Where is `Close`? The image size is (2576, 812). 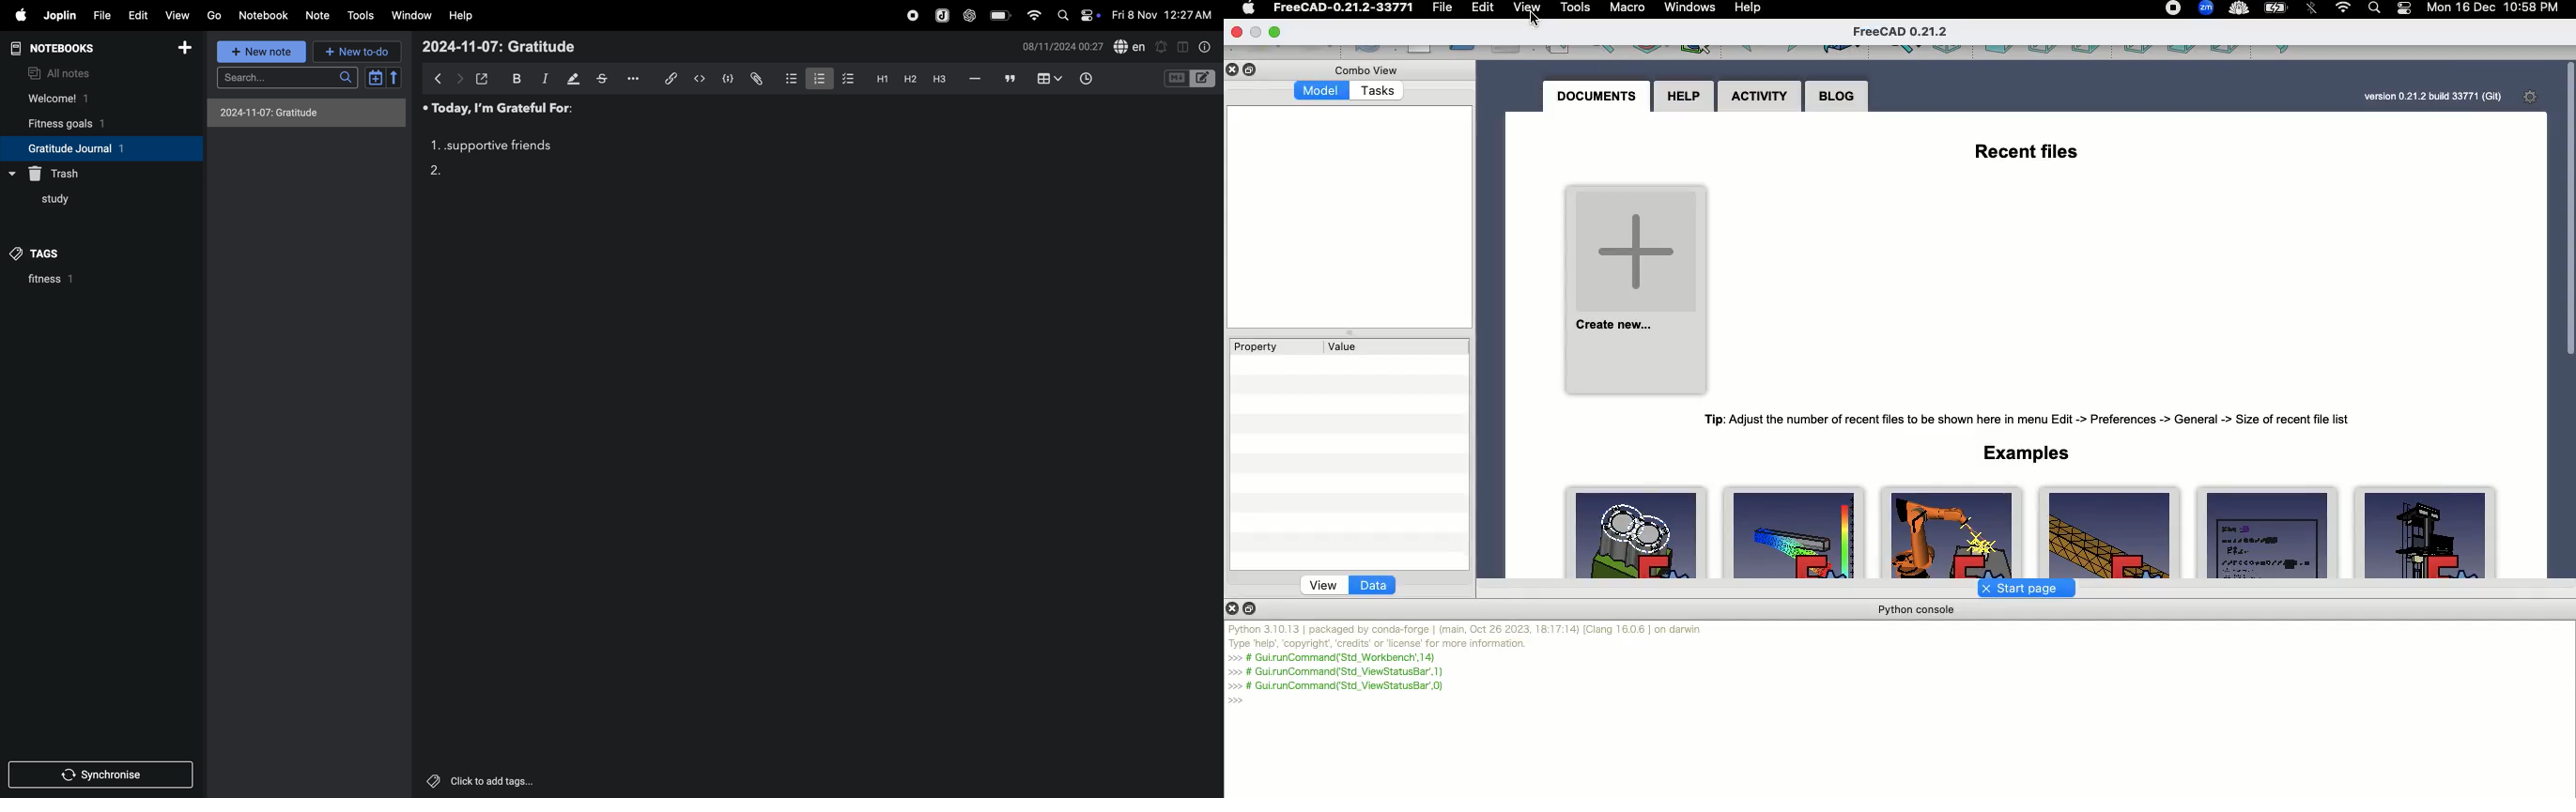
Close is located at coordinates (1234, 607).